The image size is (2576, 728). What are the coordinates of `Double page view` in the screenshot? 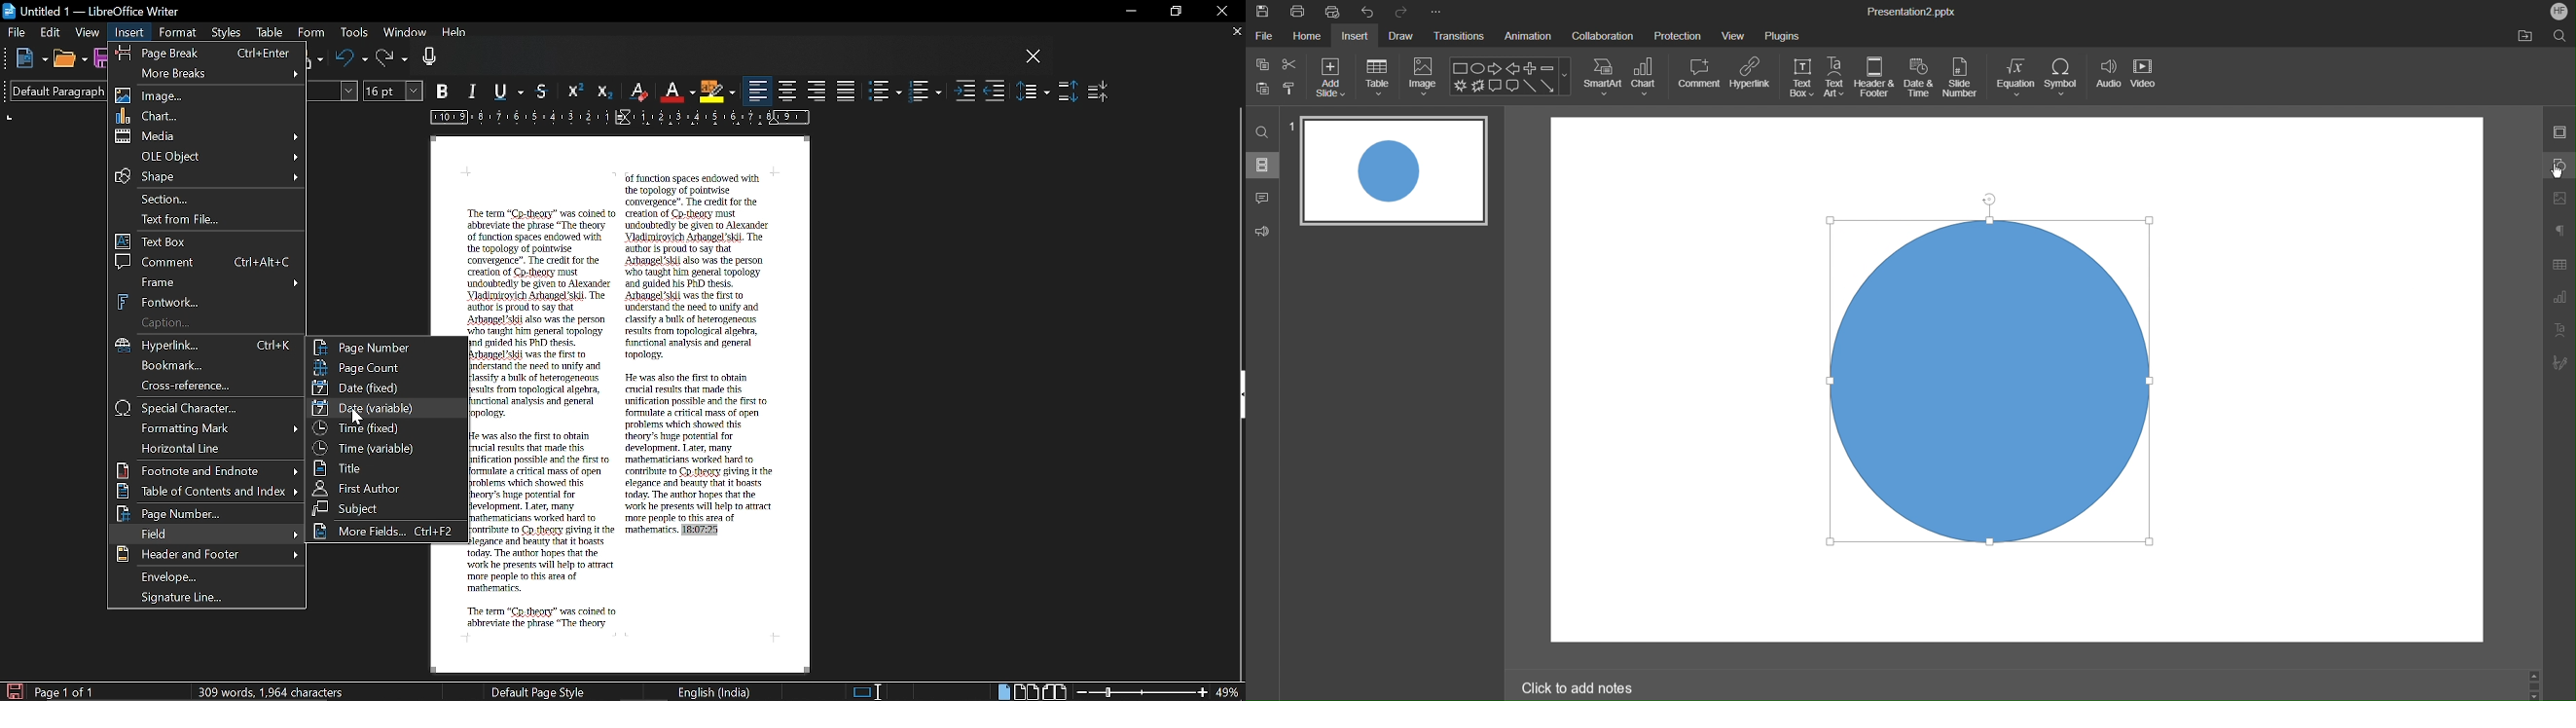 It's located at (1028, 691).